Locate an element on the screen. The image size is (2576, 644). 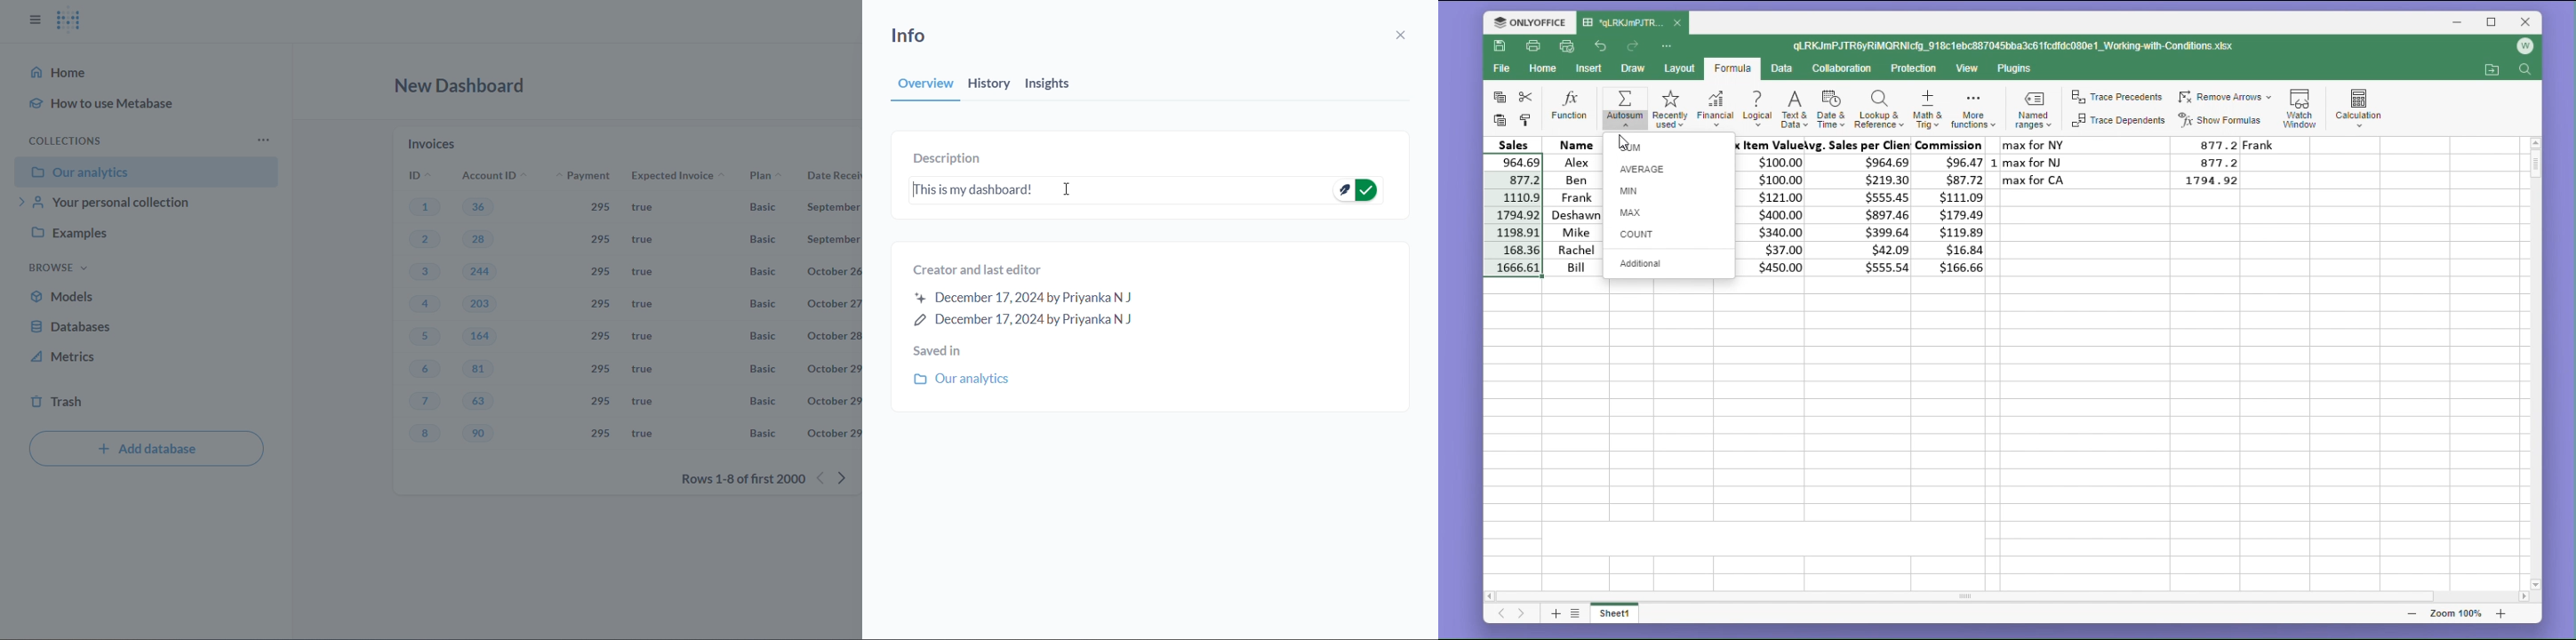
maximize is located at coordinates (2492, 21).